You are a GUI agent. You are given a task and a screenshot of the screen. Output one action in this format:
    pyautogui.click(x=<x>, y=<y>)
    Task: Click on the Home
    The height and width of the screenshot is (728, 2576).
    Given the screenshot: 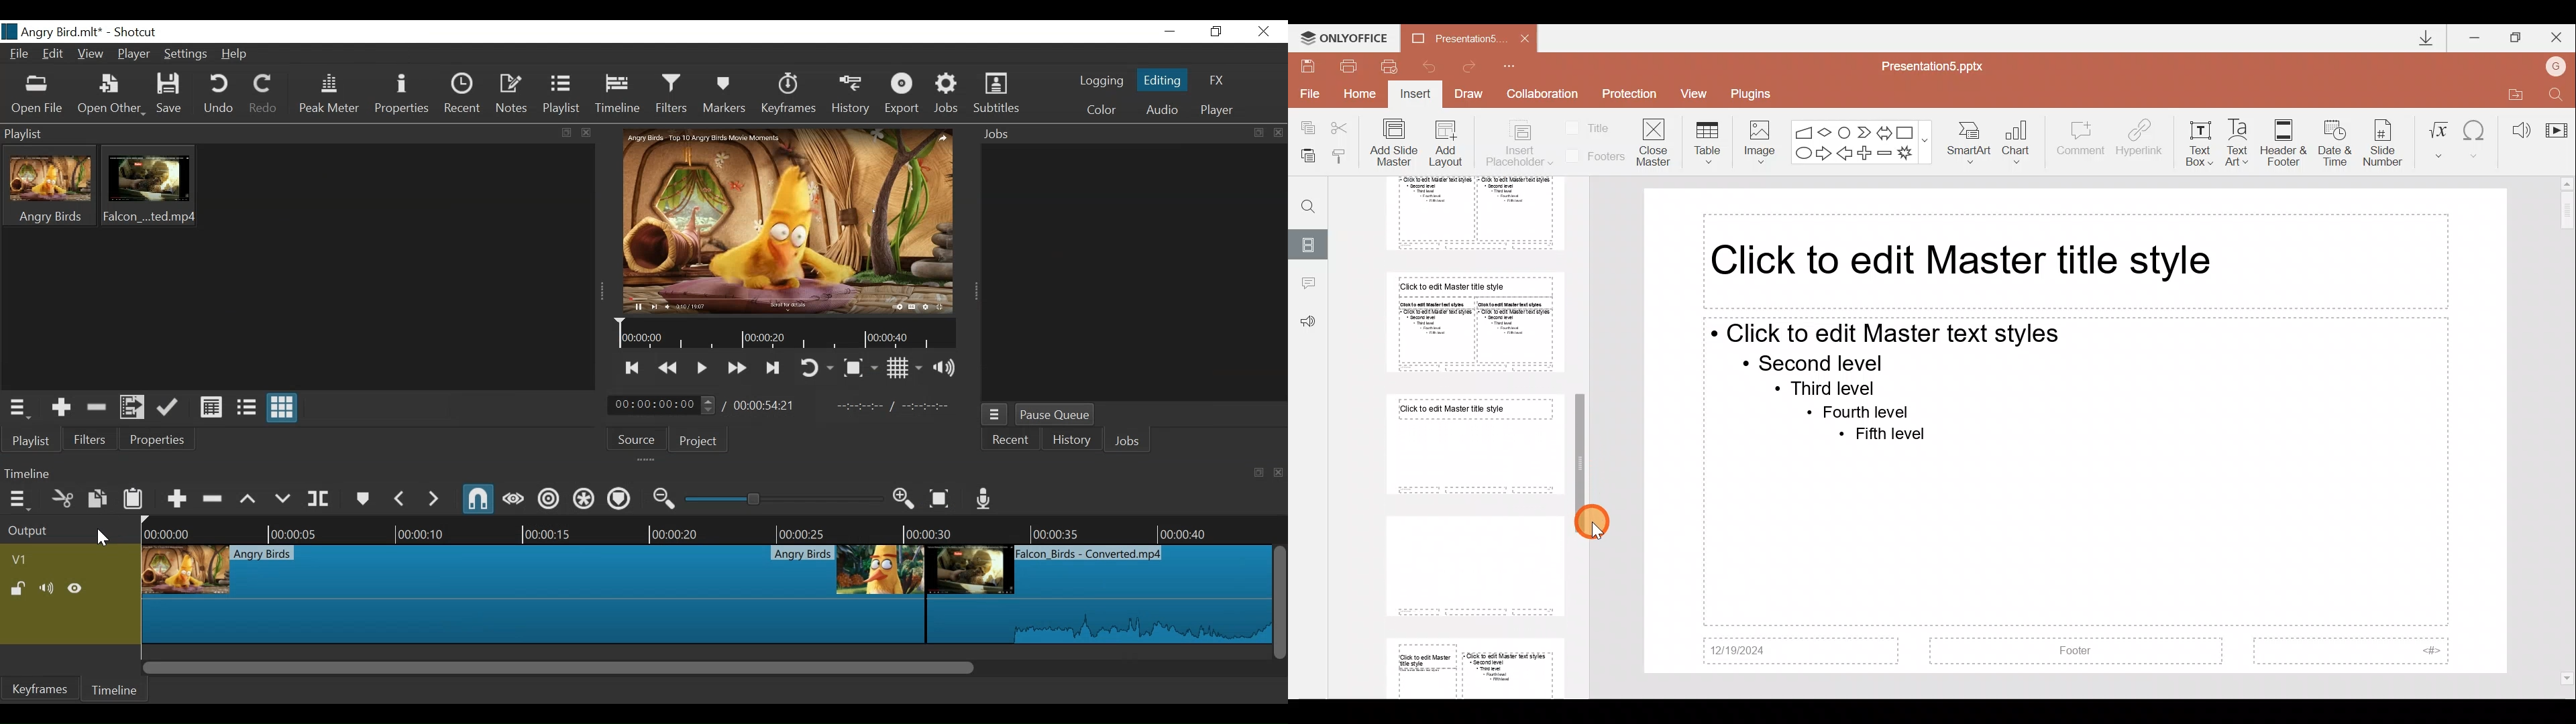 What is the action you would take?
    pyautogui.click(x=1362, y=97)
    